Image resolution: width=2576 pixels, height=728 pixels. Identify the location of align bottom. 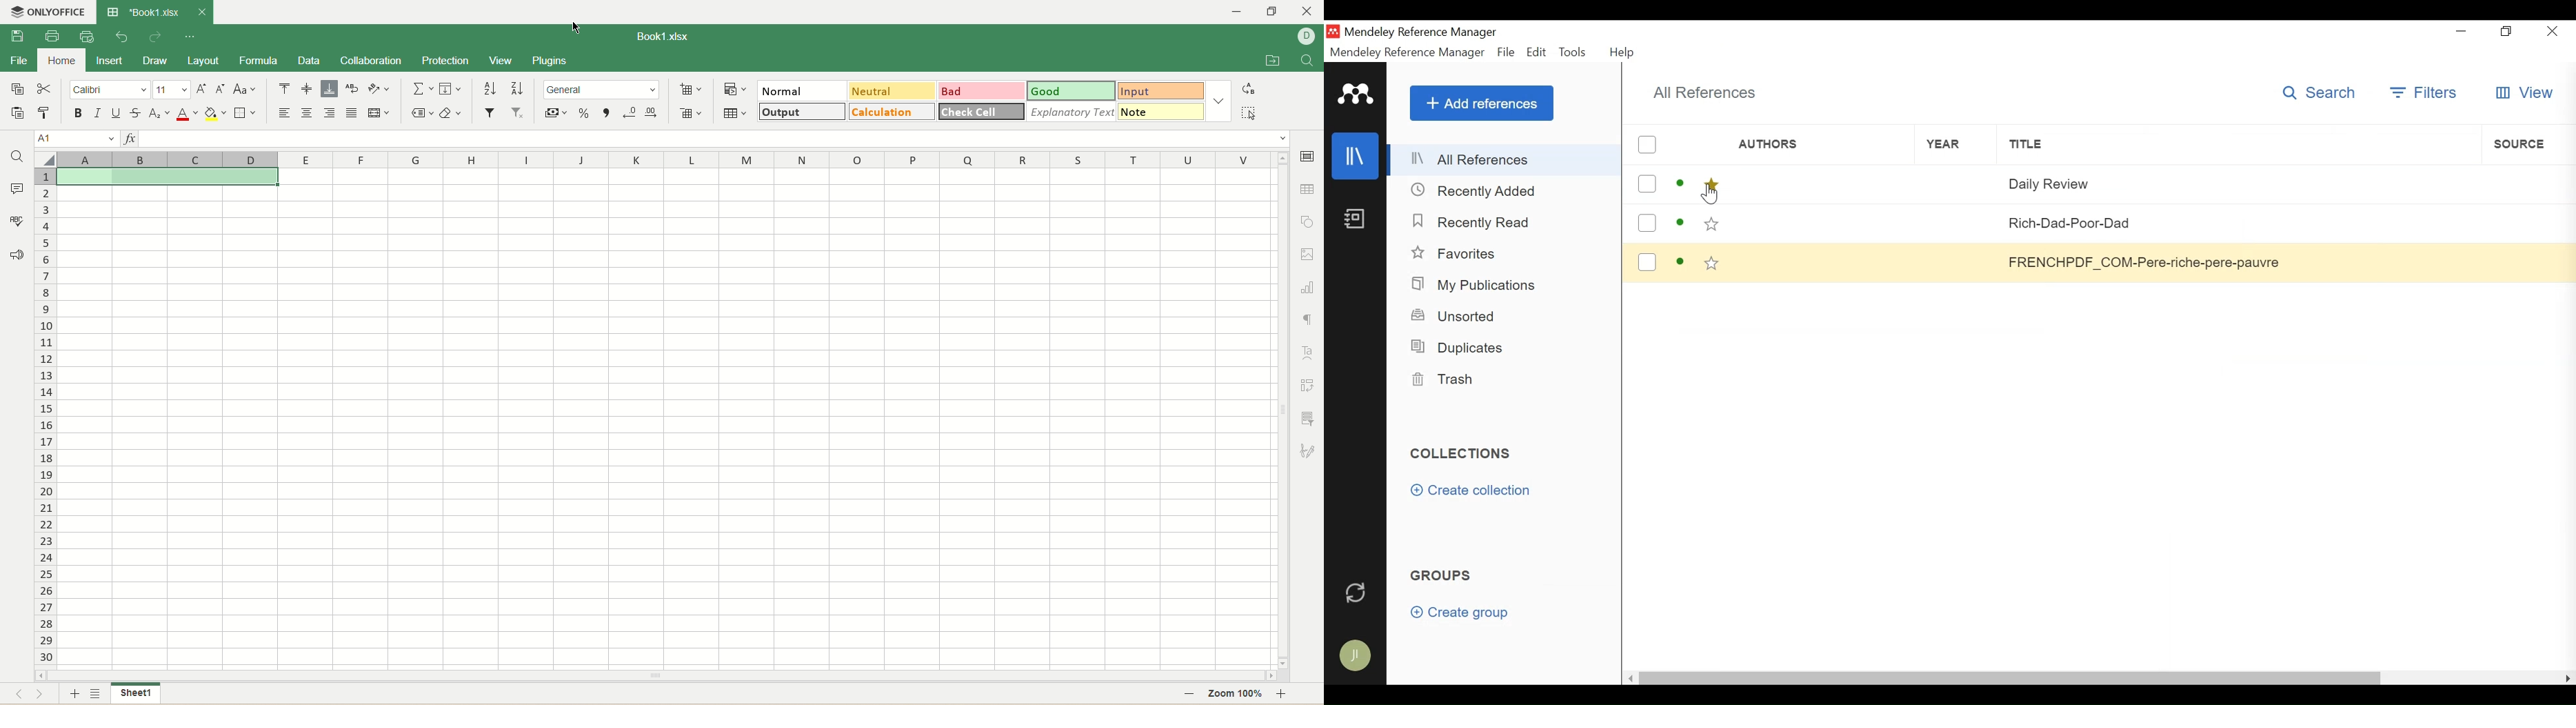
(329, 89).